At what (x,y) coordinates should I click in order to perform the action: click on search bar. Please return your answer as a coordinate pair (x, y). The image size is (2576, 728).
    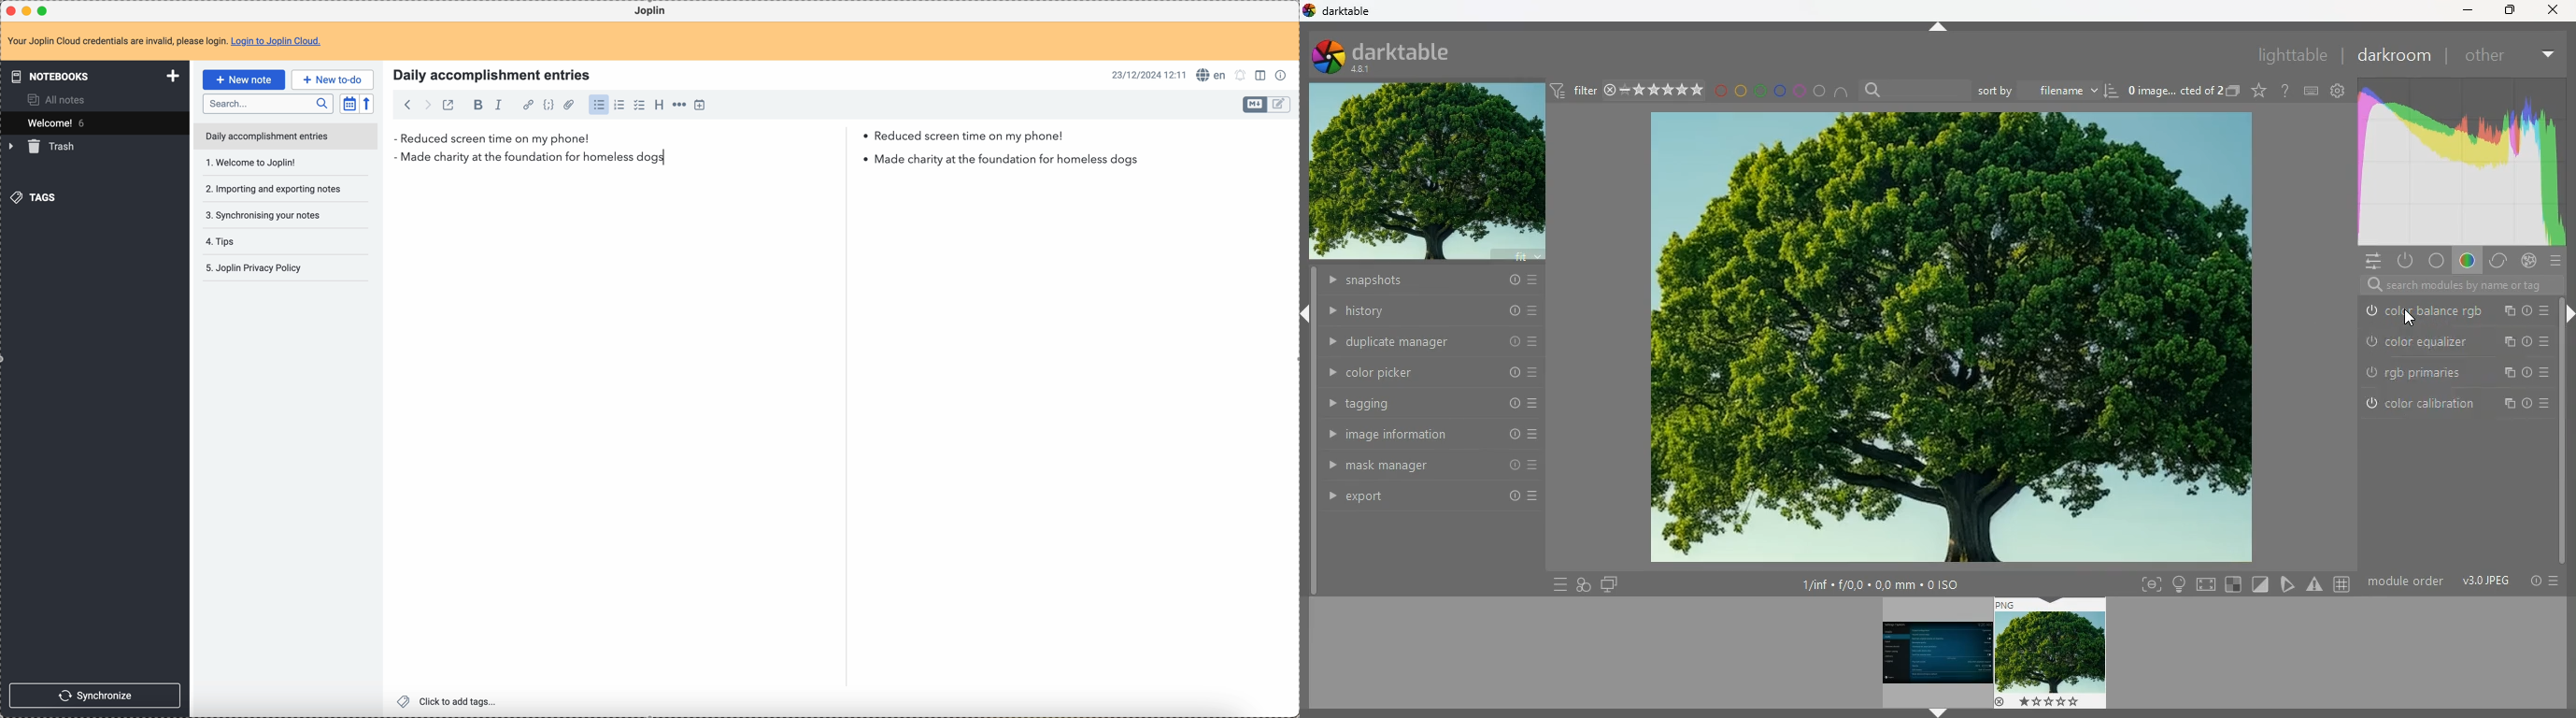
    Looking at the image, I should click on (267, 103).